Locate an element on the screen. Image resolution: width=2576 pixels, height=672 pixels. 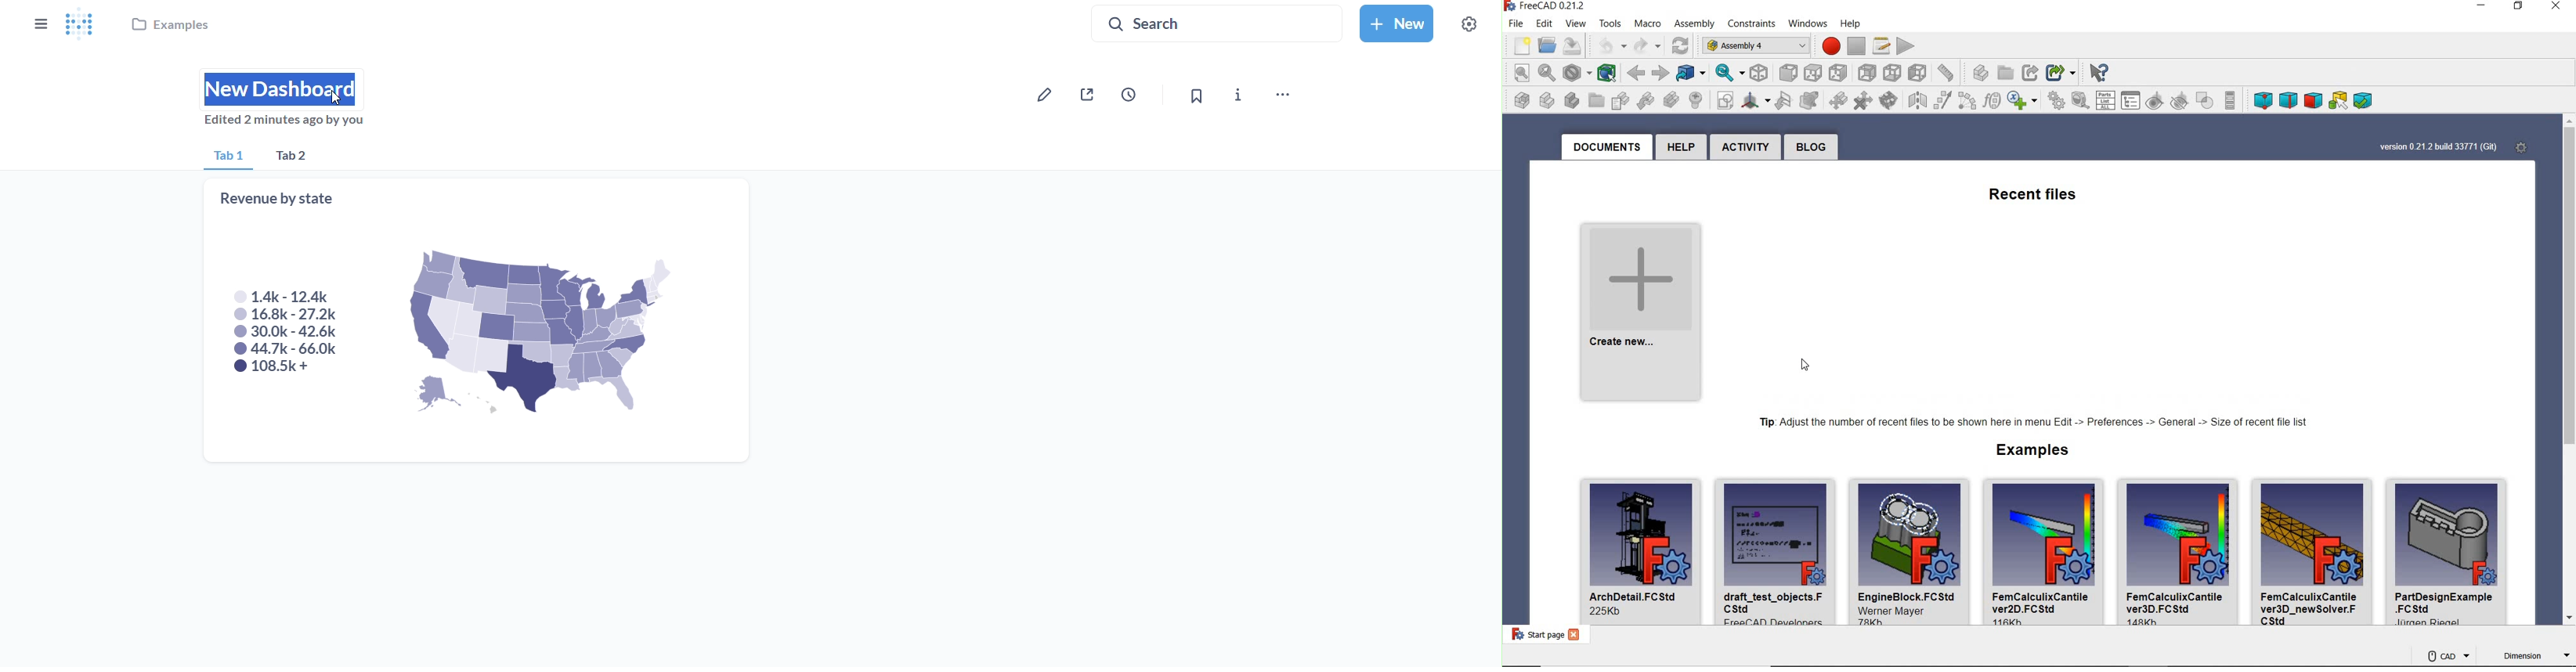
structure tree of the assembly is located at coordinates (2131, 101).